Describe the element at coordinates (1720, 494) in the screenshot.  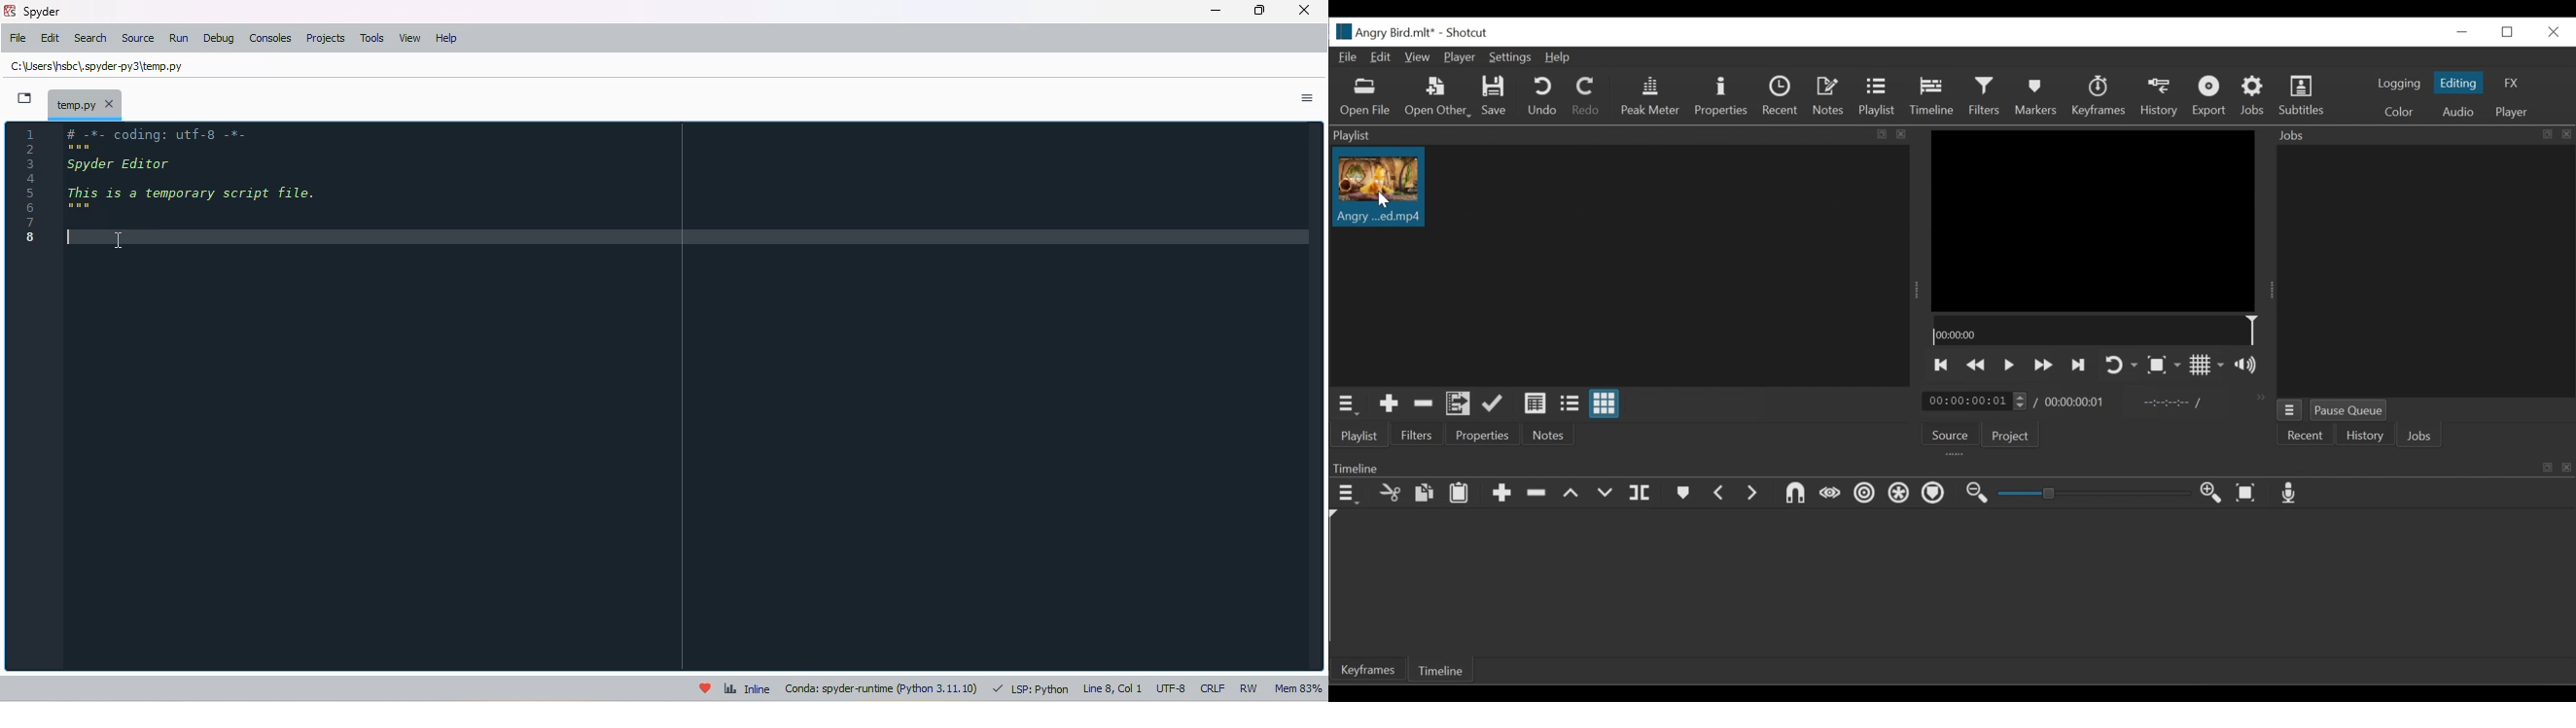
I see `Previous marker` at that location.